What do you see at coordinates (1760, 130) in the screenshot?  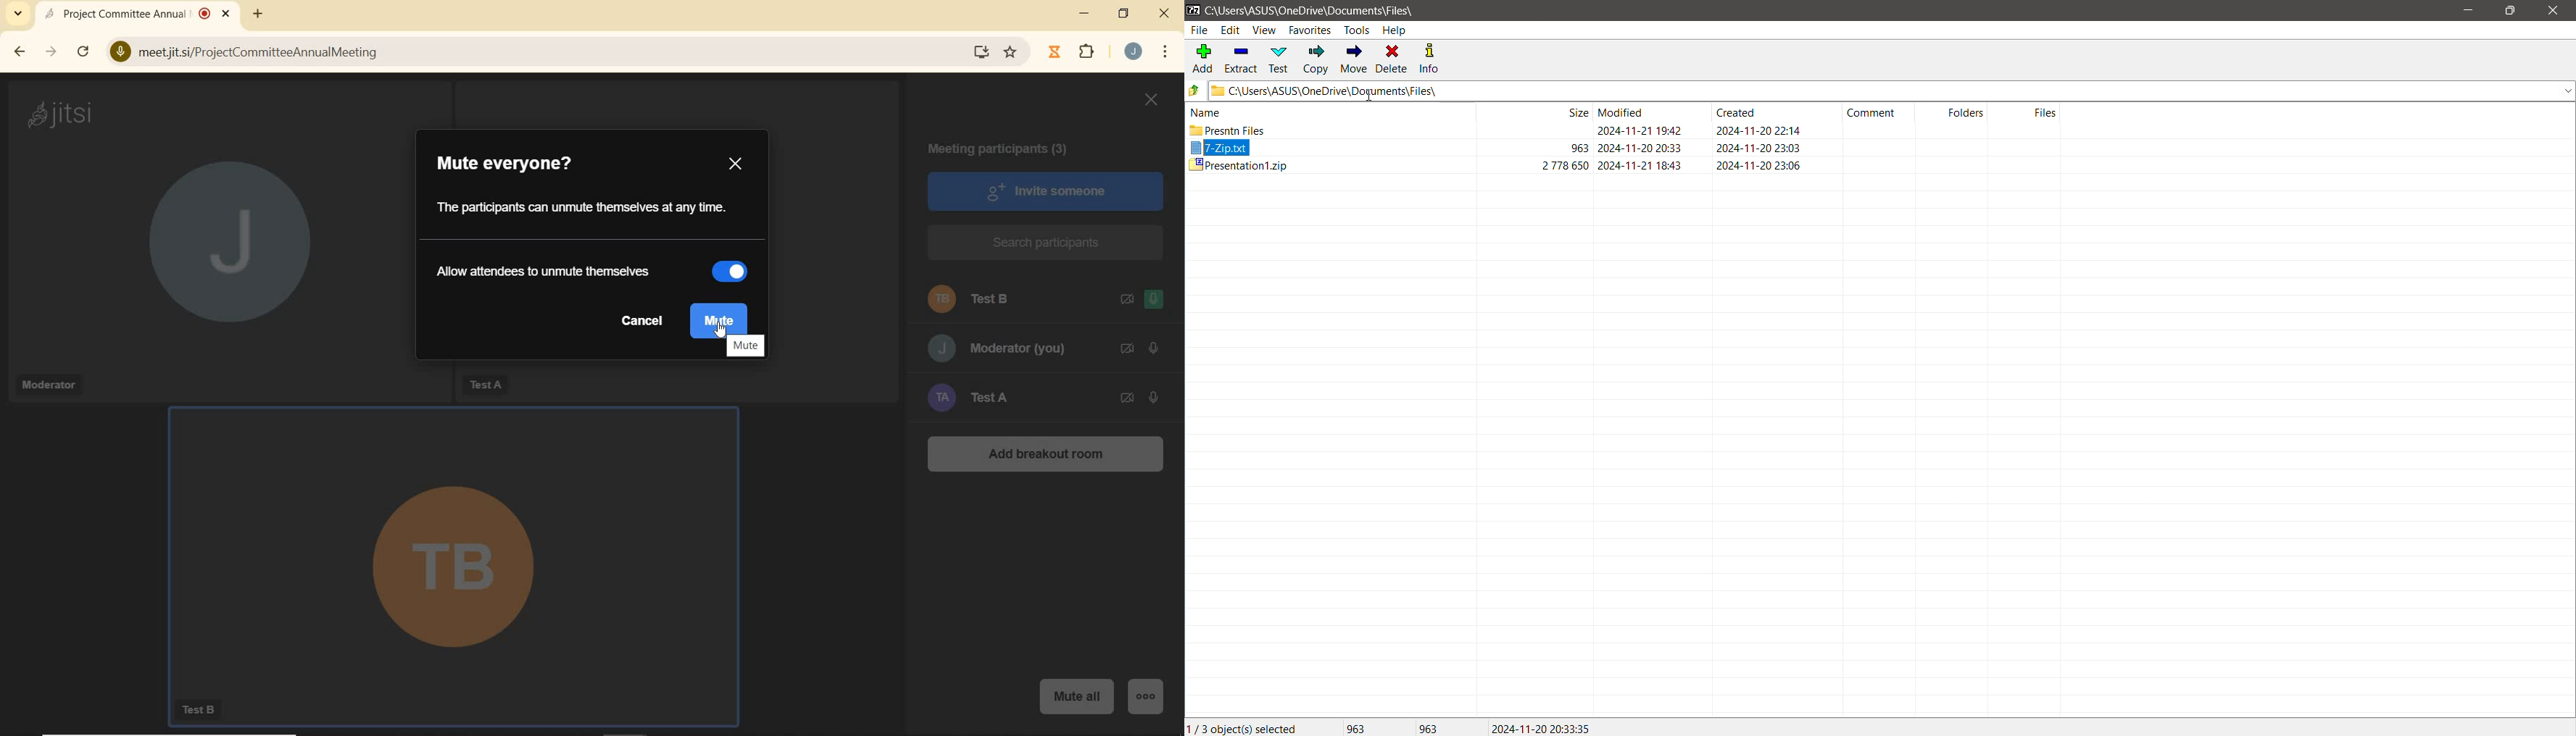 I see `created date & time` at bounding box center [1760, 130].